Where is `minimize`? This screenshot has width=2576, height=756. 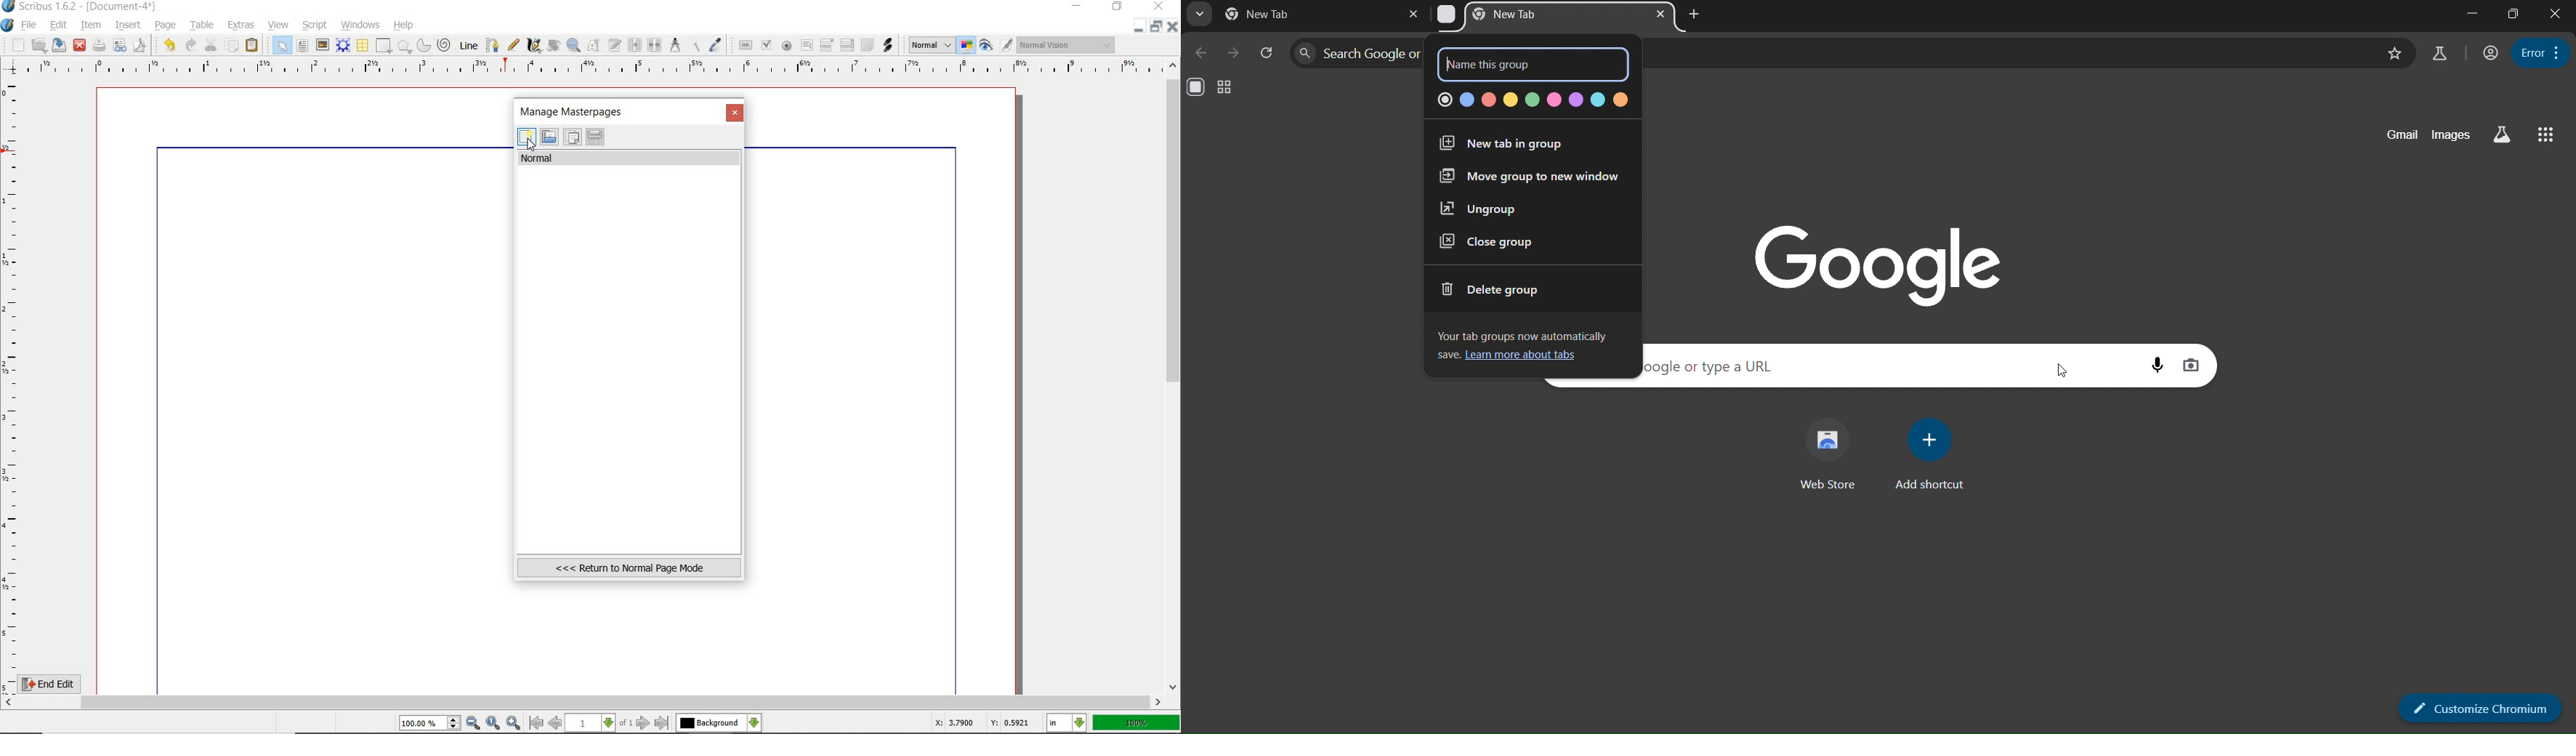
minimize is located at coordinates (1140, 26).